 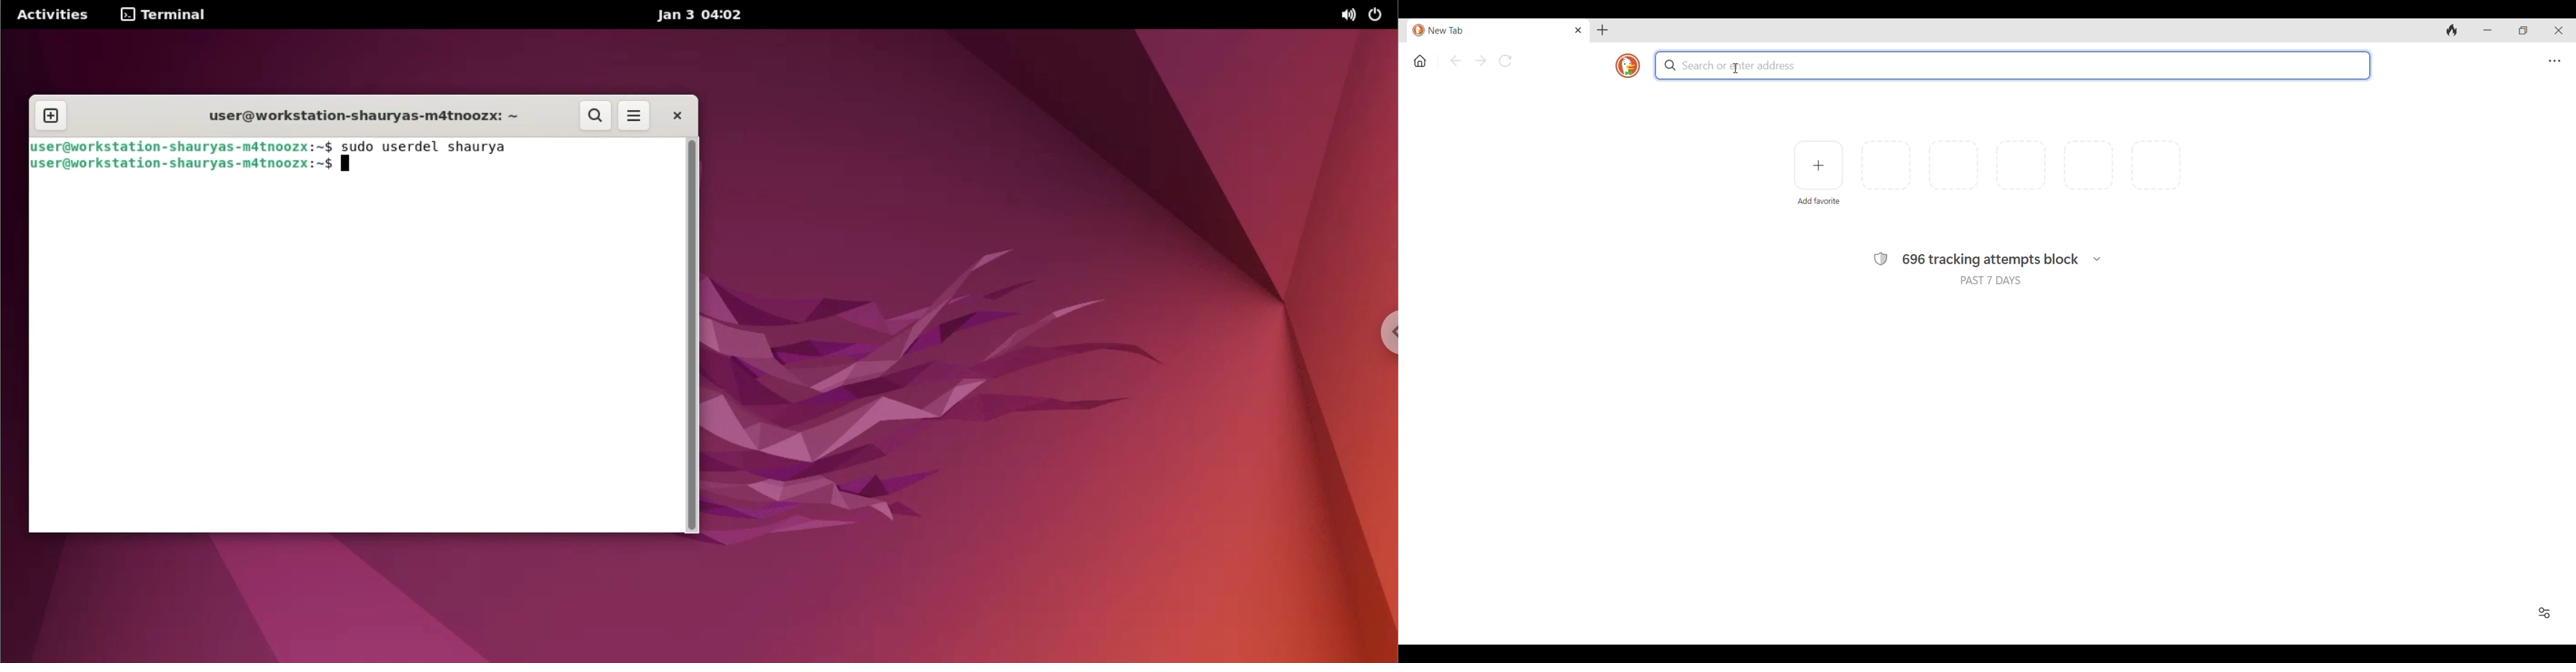 I want to click on search, so click(x=595, y=116).